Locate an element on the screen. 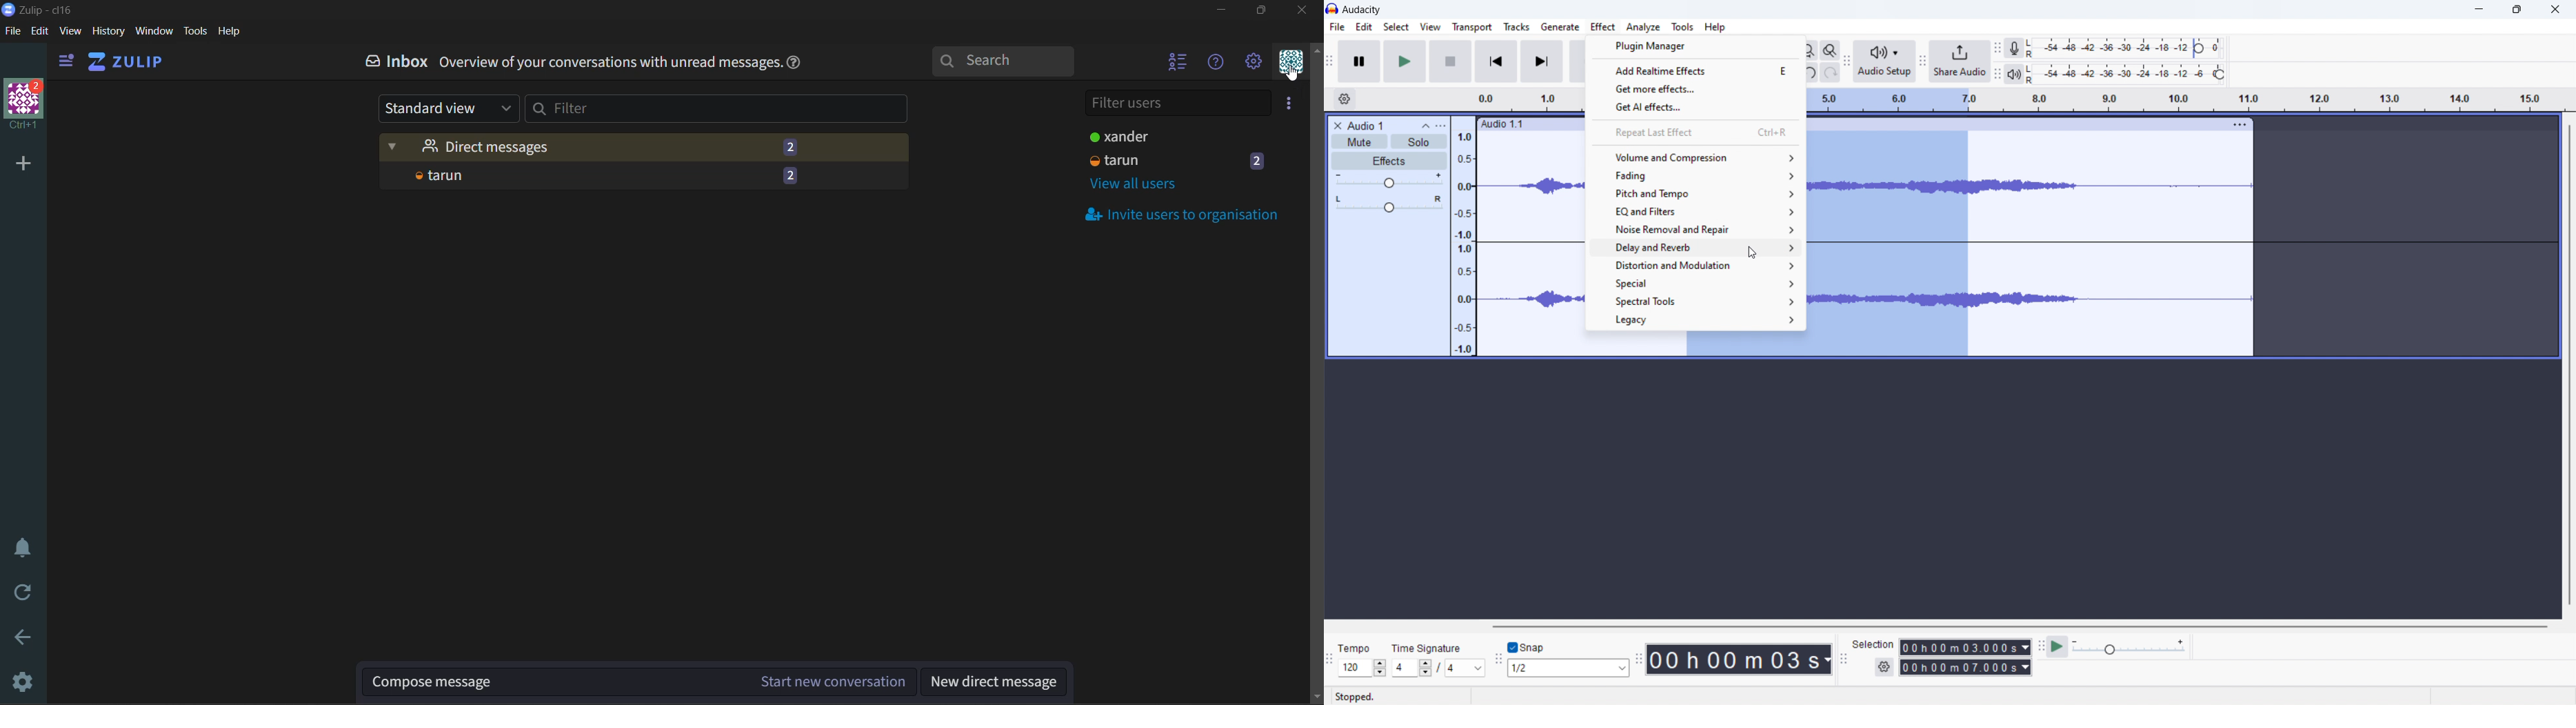 The height and width of the screenshot is (728, 2576). share audio is located at coordinates (1961, 62).